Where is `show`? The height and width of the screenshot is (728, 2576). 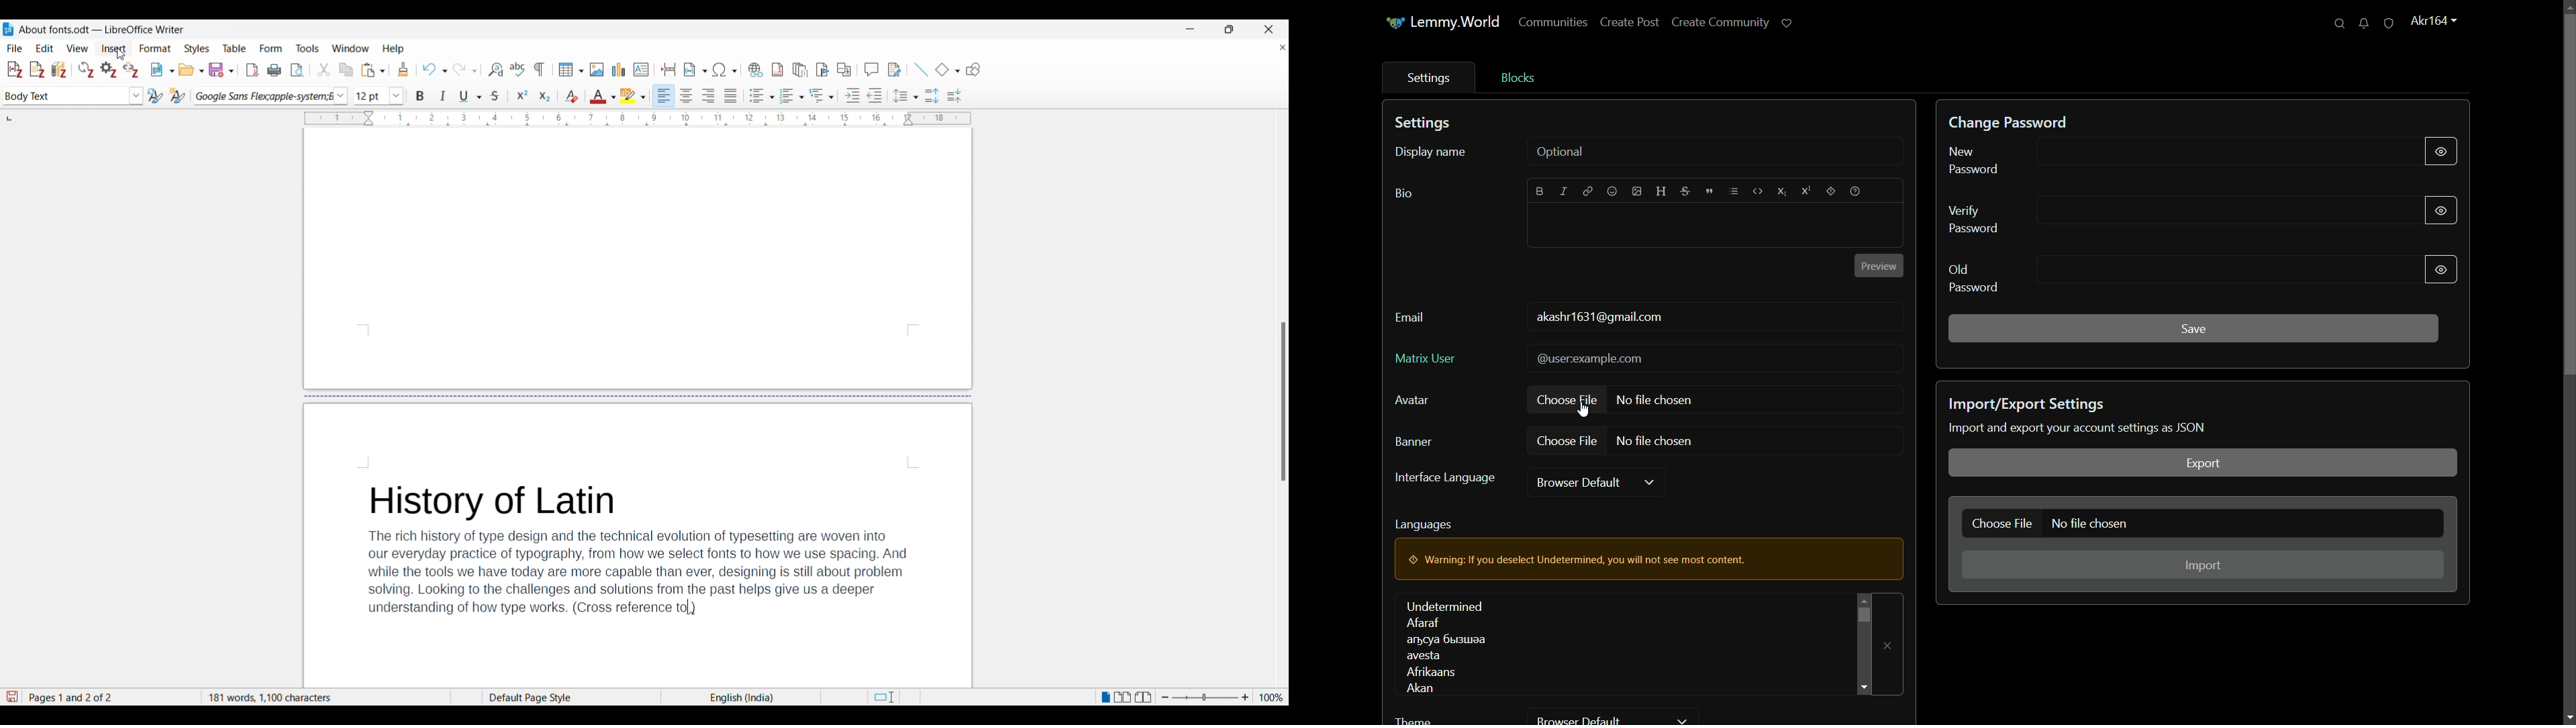
show is located at coordinates (2440, 209).